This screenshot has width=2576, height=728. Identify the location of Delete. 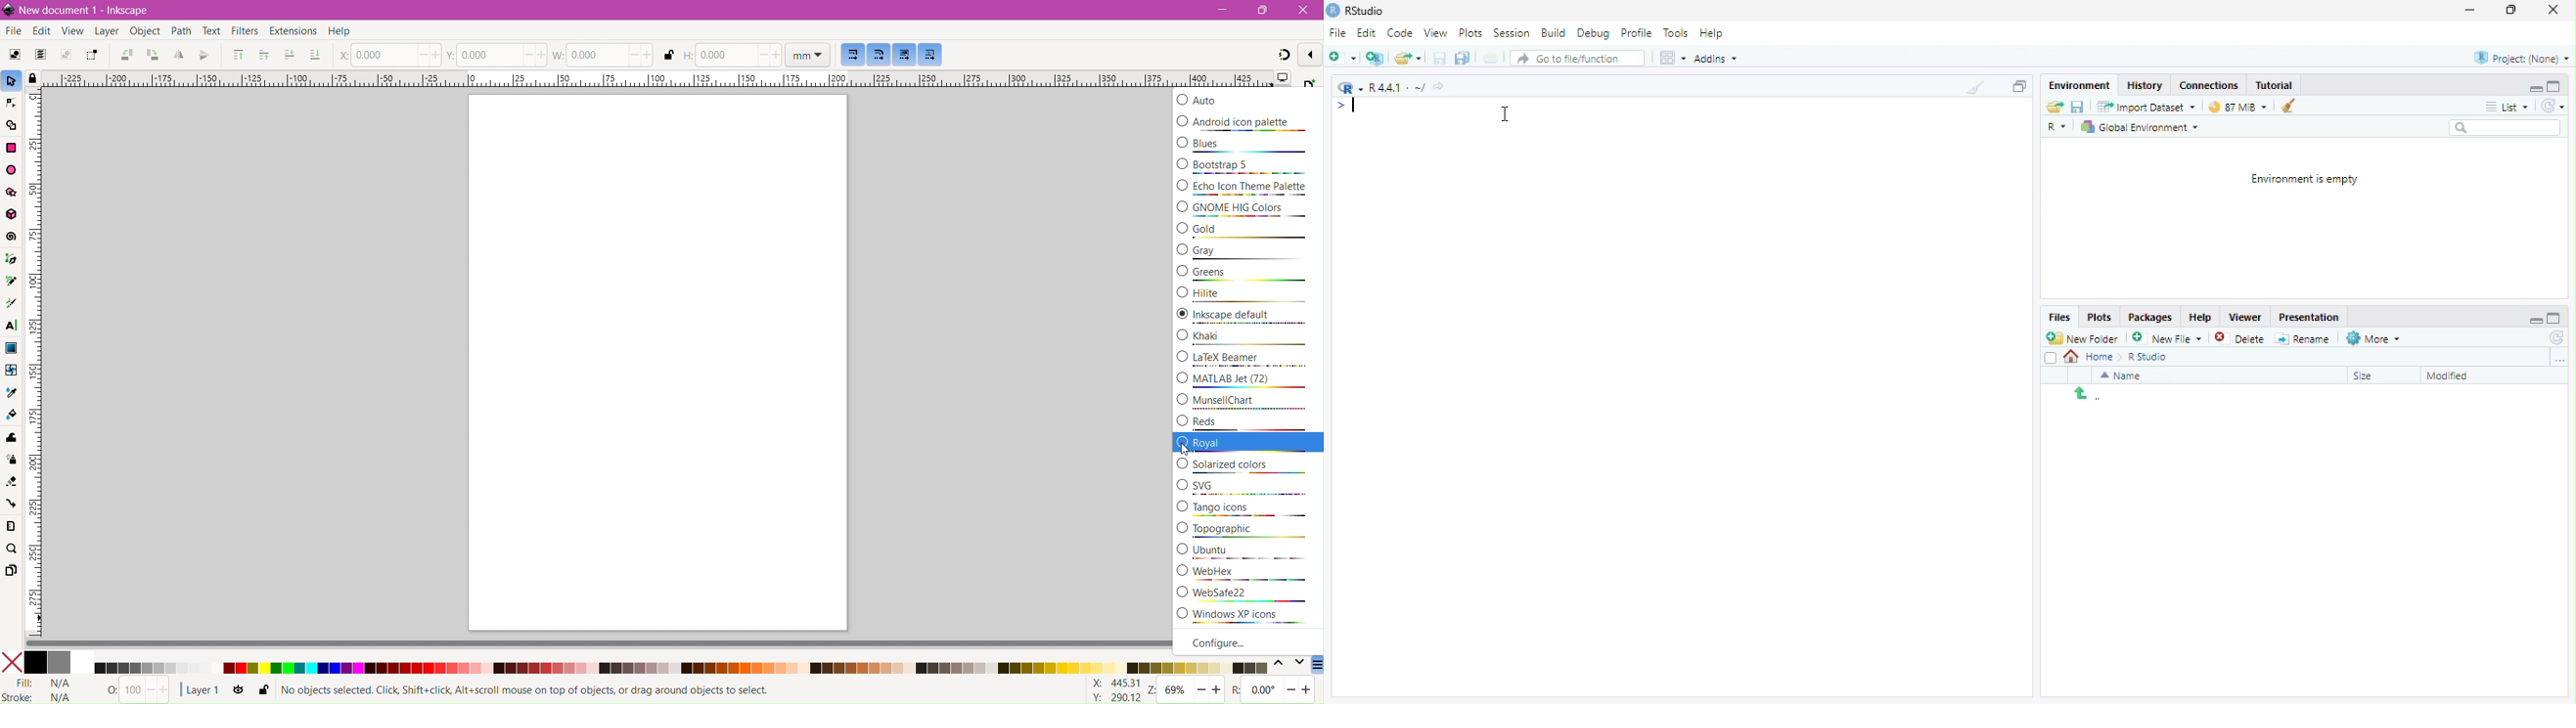
(2227, 338).